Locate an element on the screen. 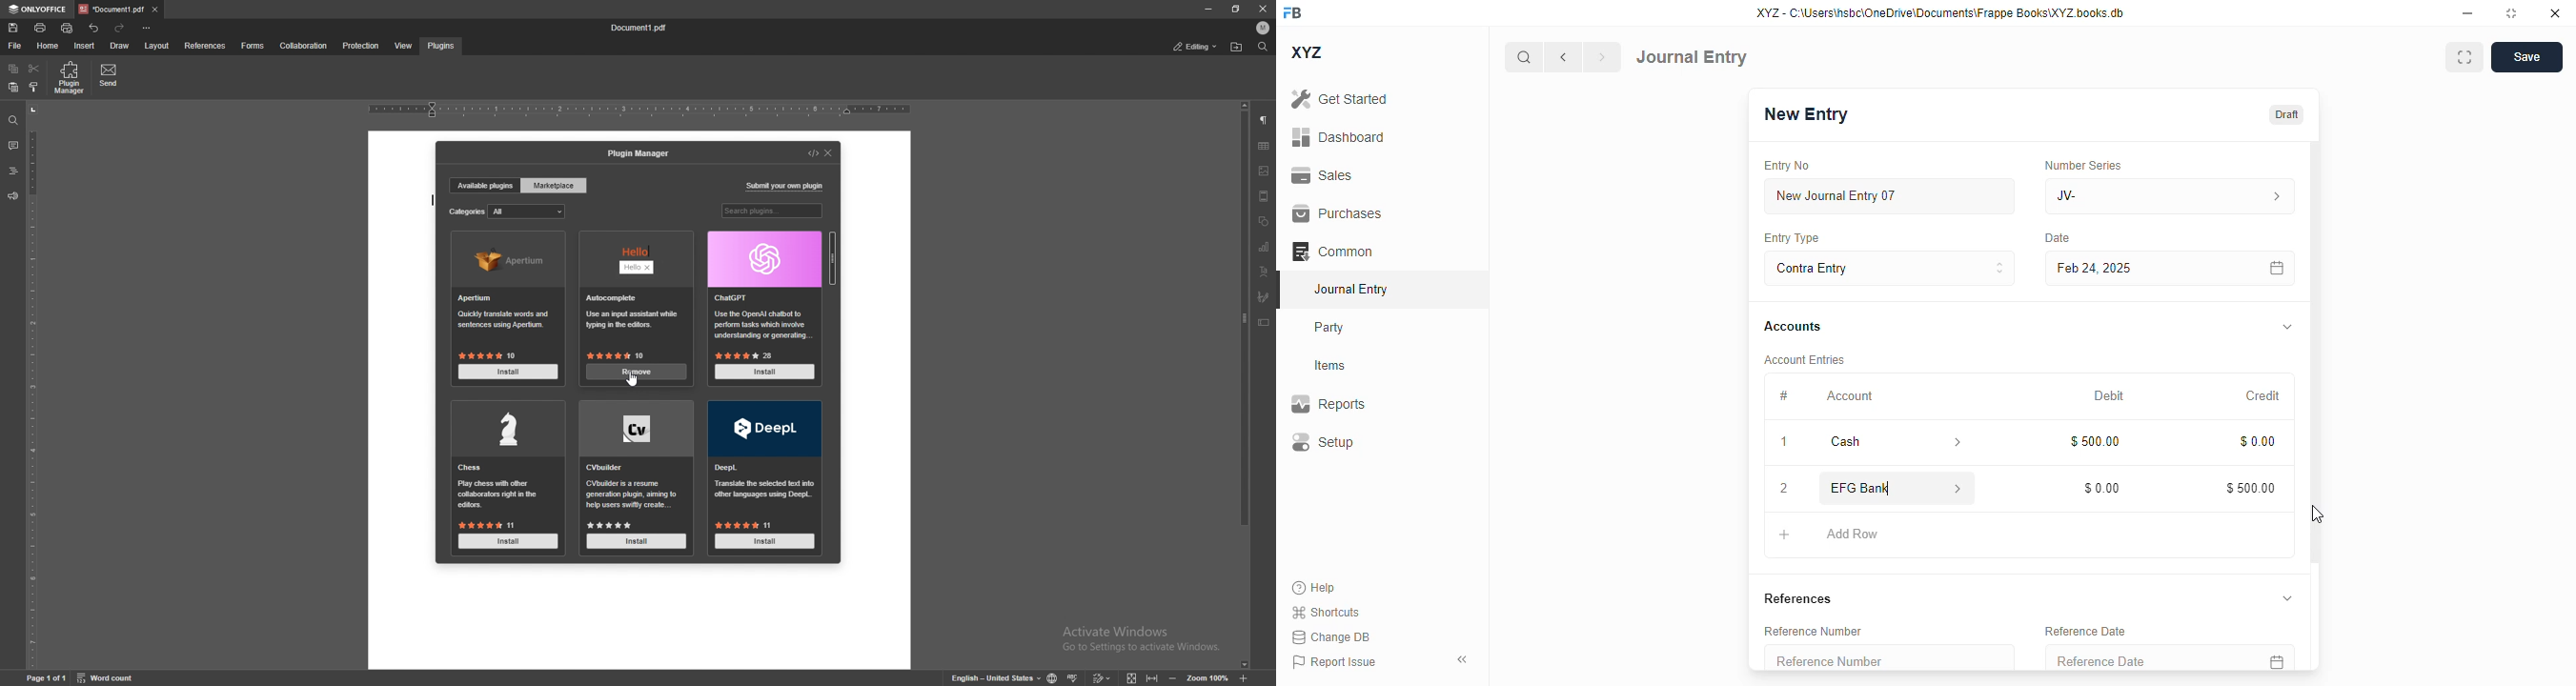 The image size is (2576, 700). common is located at coordinates (1332, 251).